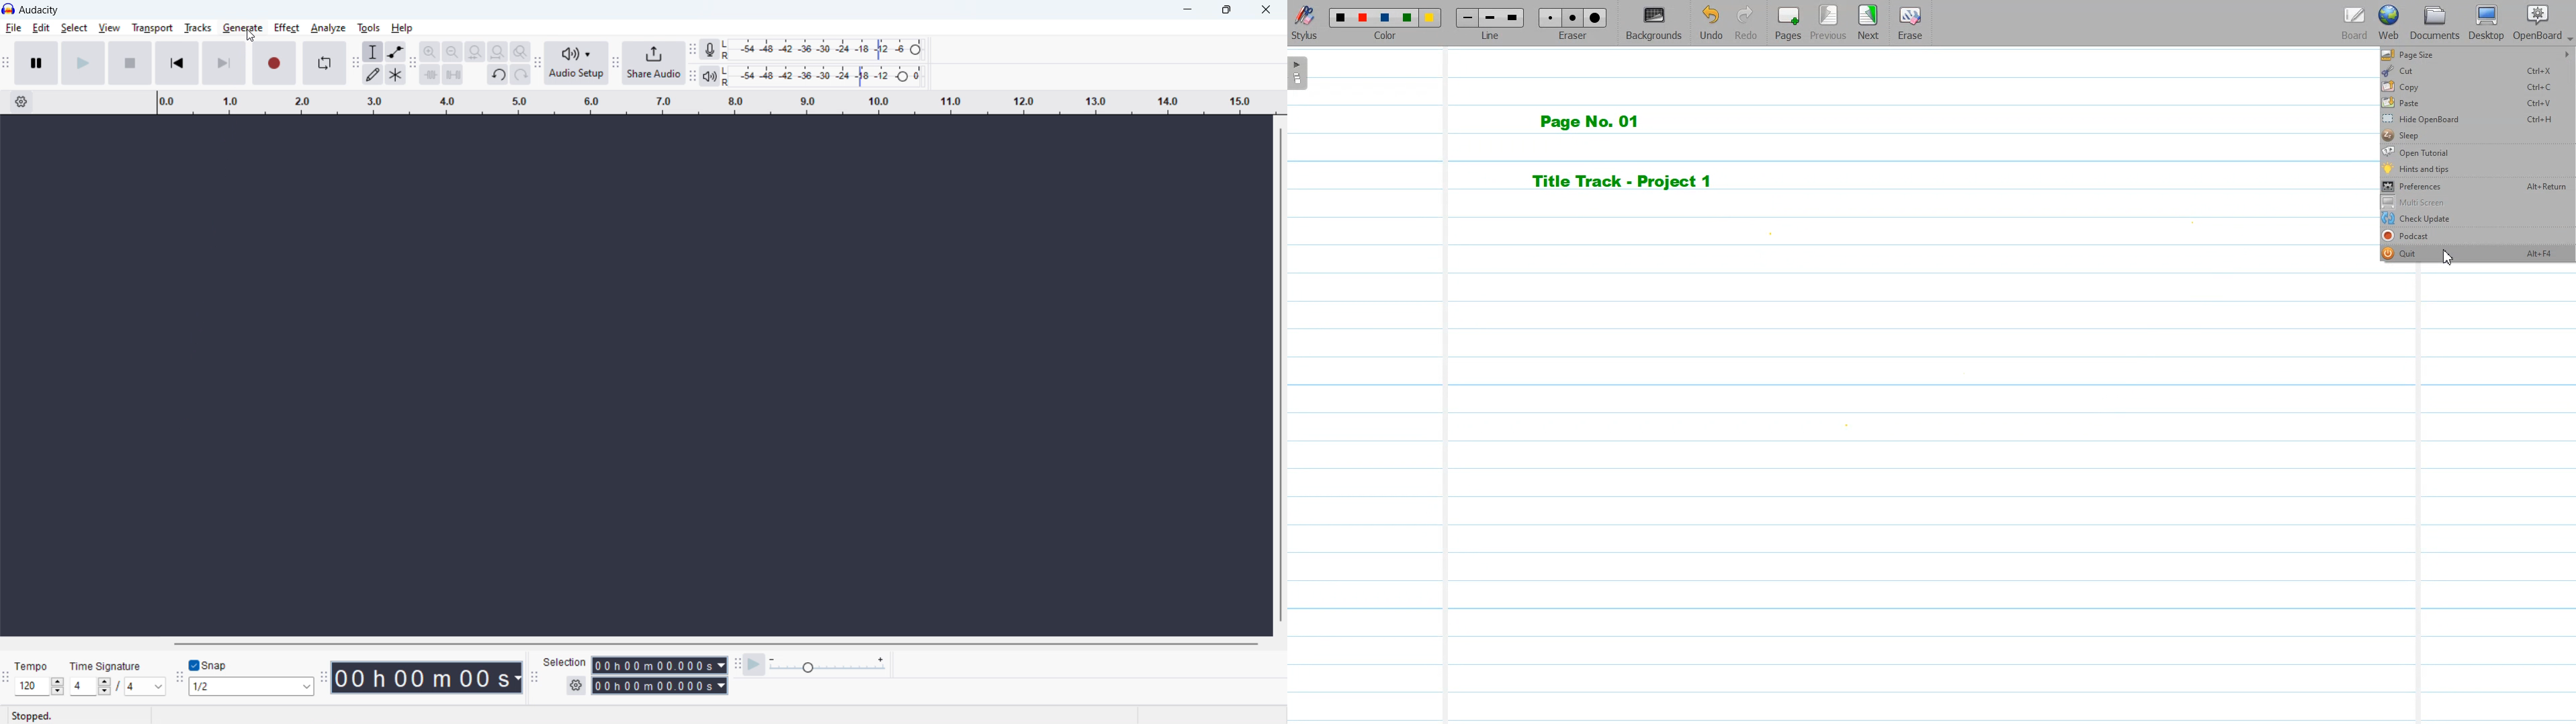  What do you see at coordinates (177, 63) in the screenshot?
I see `skip to start` at bounding box center [177, 63].